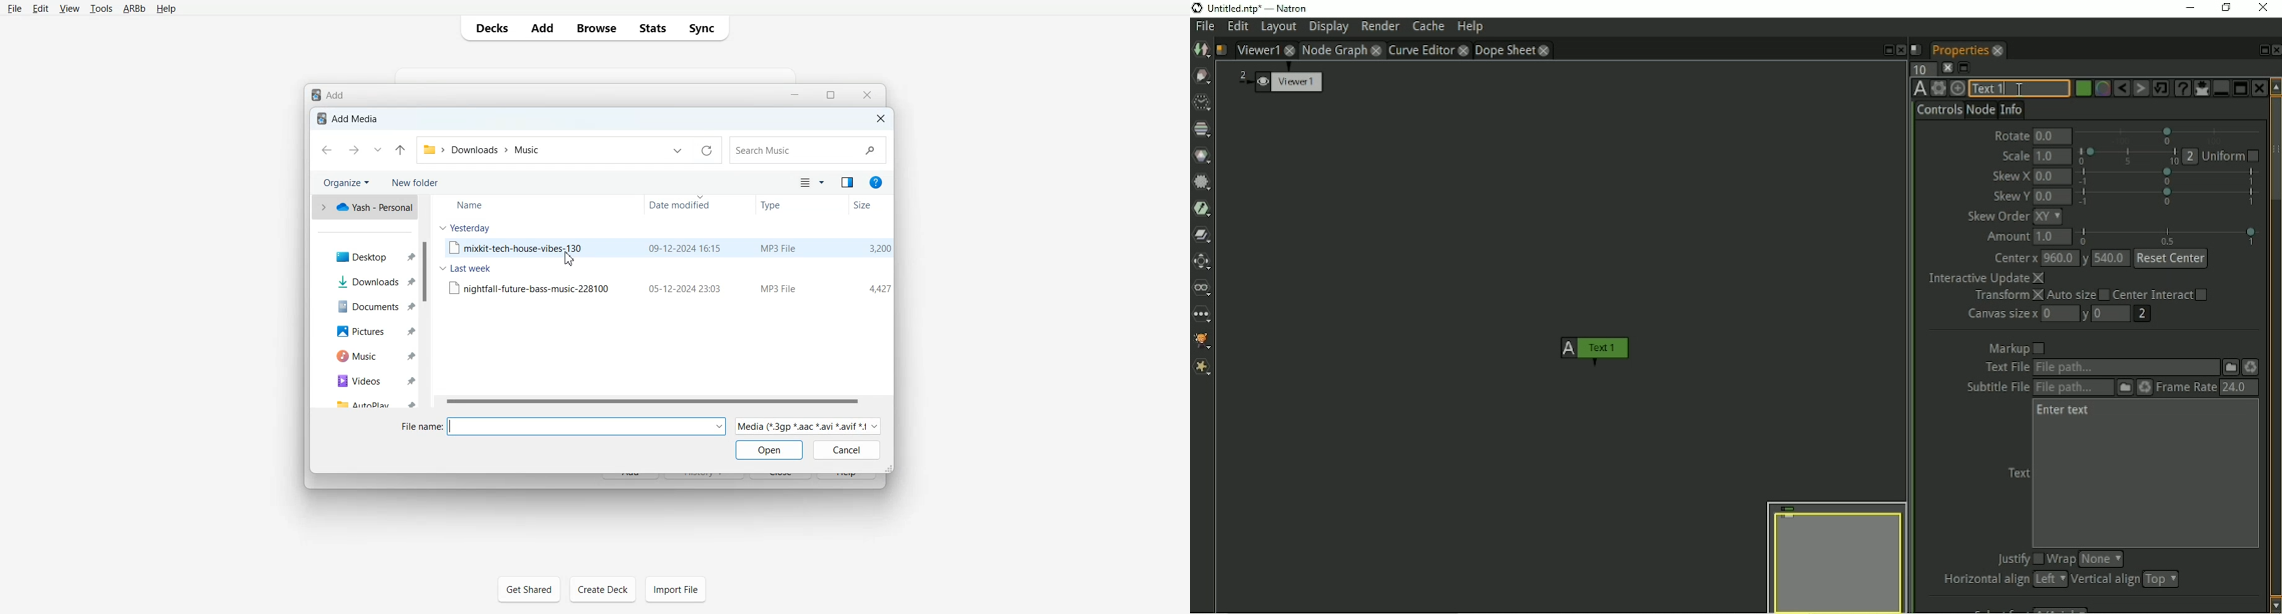 The height and width of the screenshot is (616, 2296). I want to click on Text, so click(349, 118).